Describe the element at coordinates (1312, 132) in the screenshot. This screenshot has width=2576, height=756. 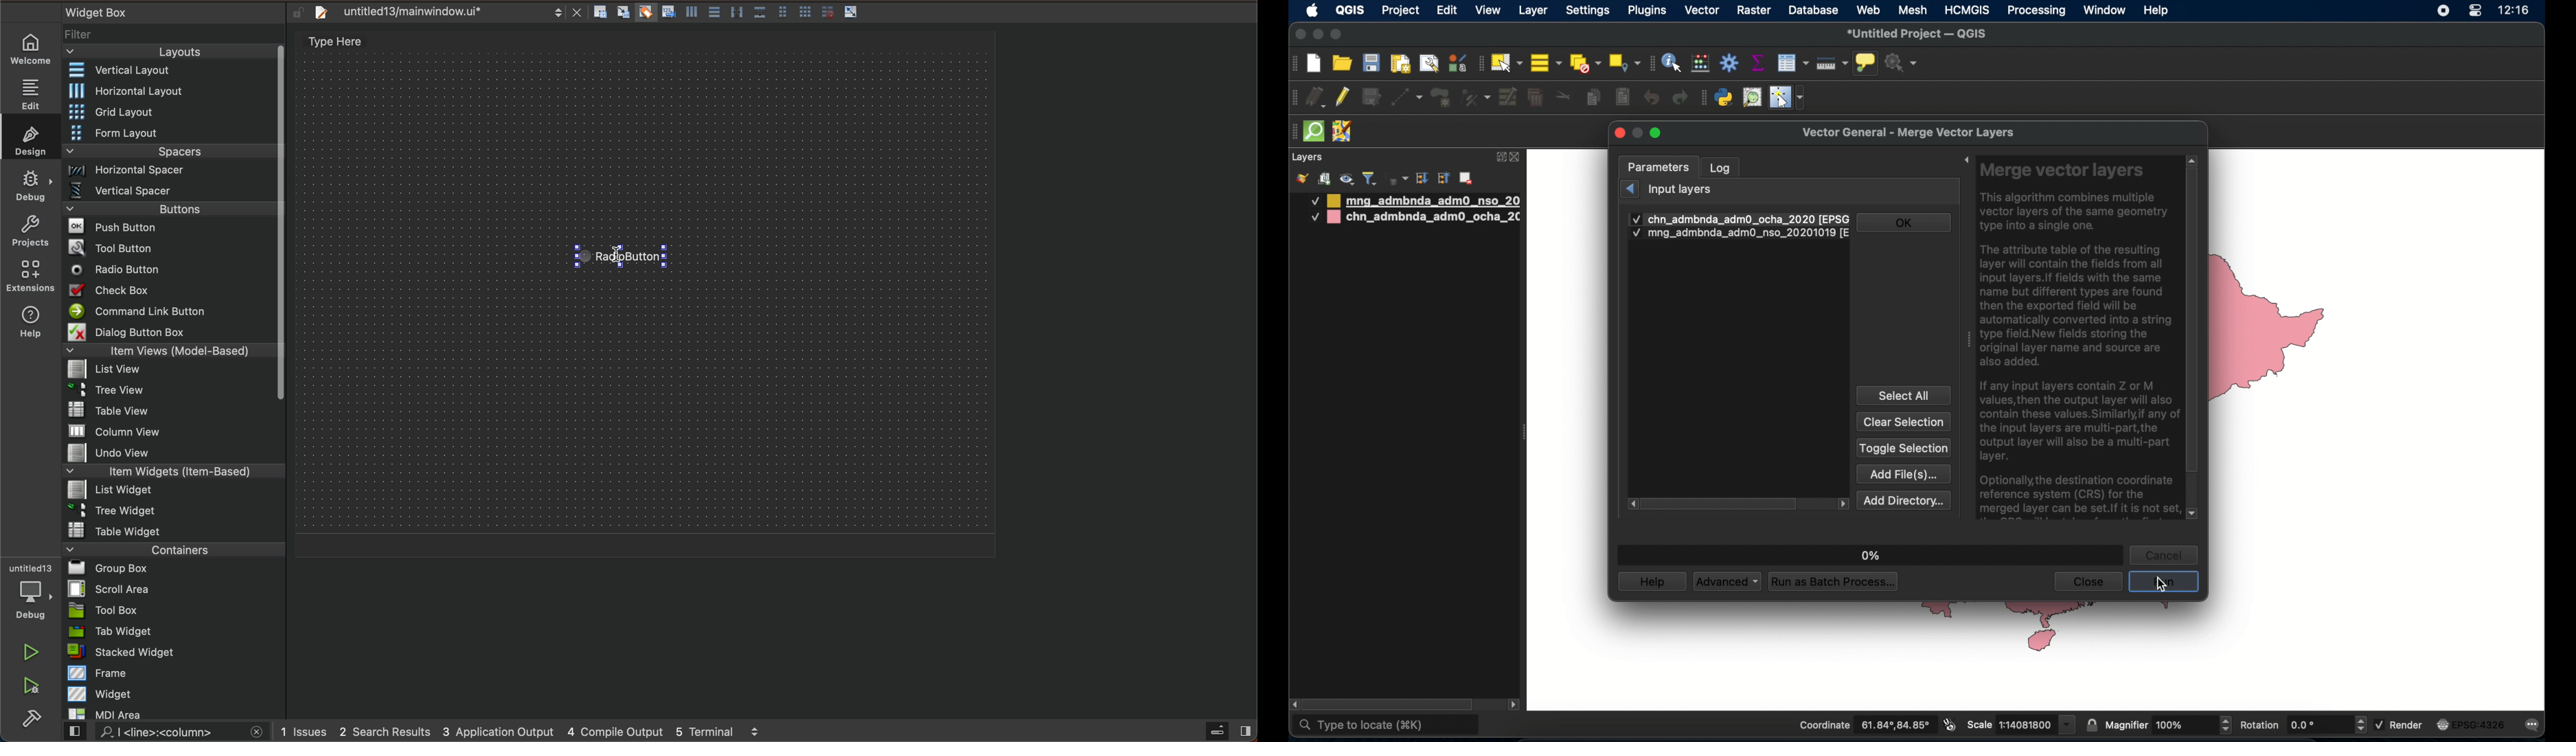
I see `quick som` at that location.